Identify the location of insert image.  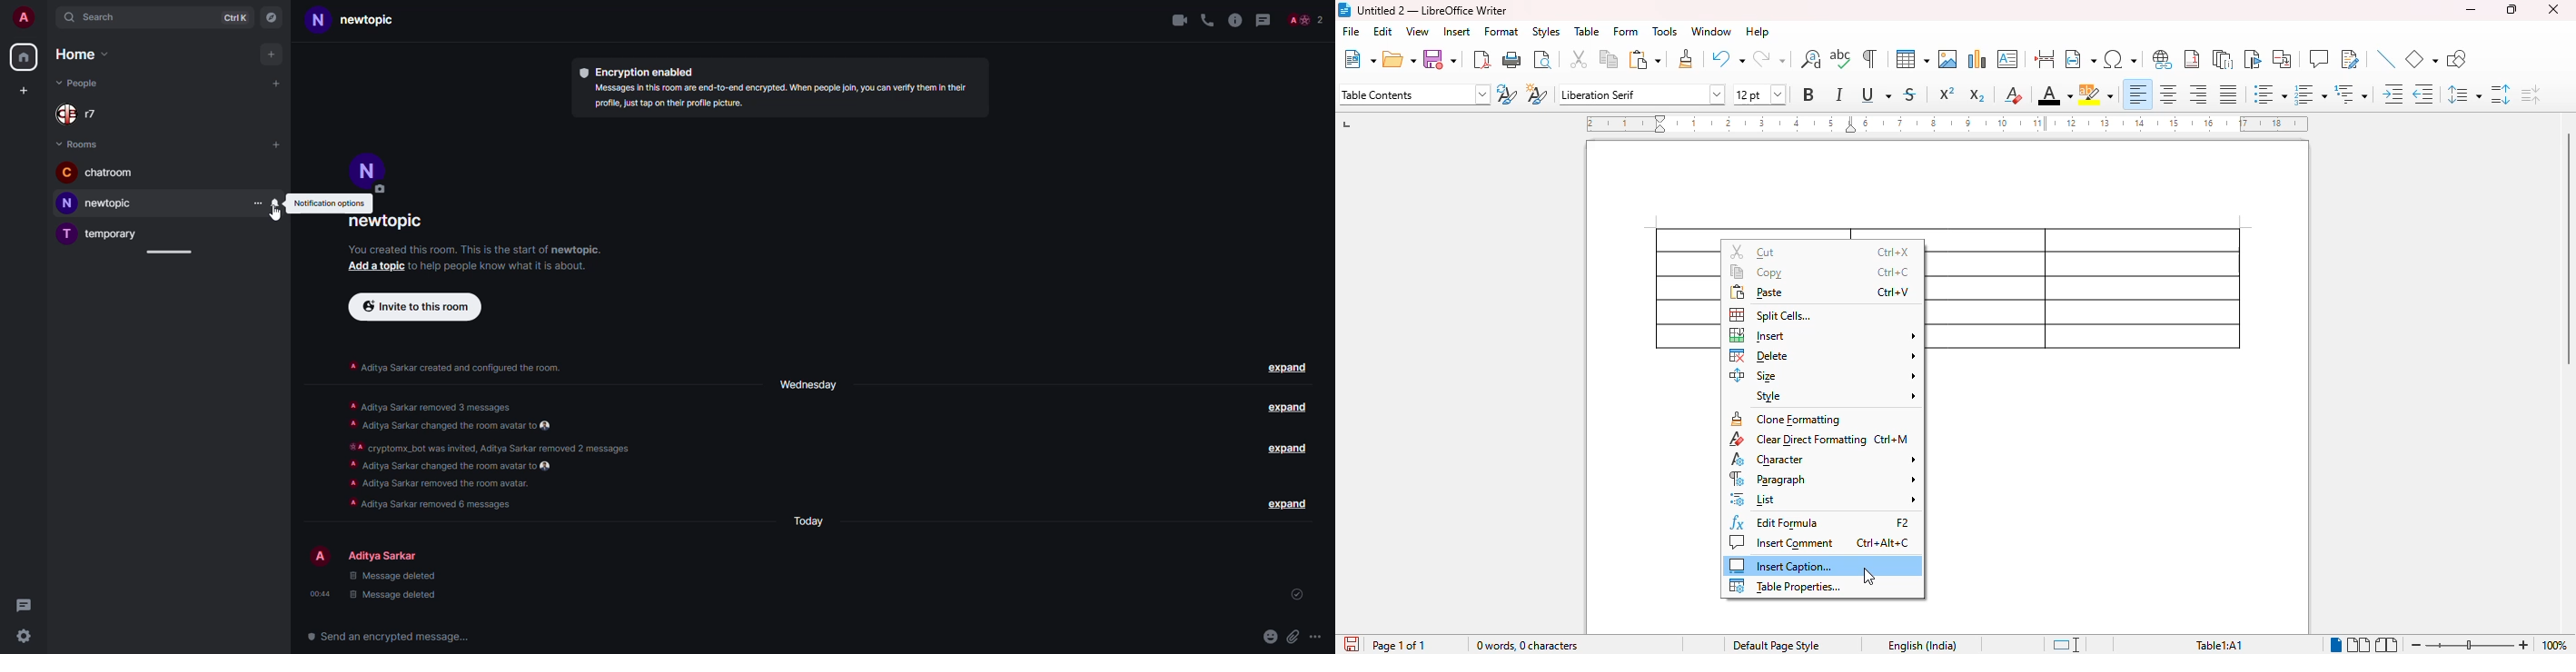
(1948, 59).